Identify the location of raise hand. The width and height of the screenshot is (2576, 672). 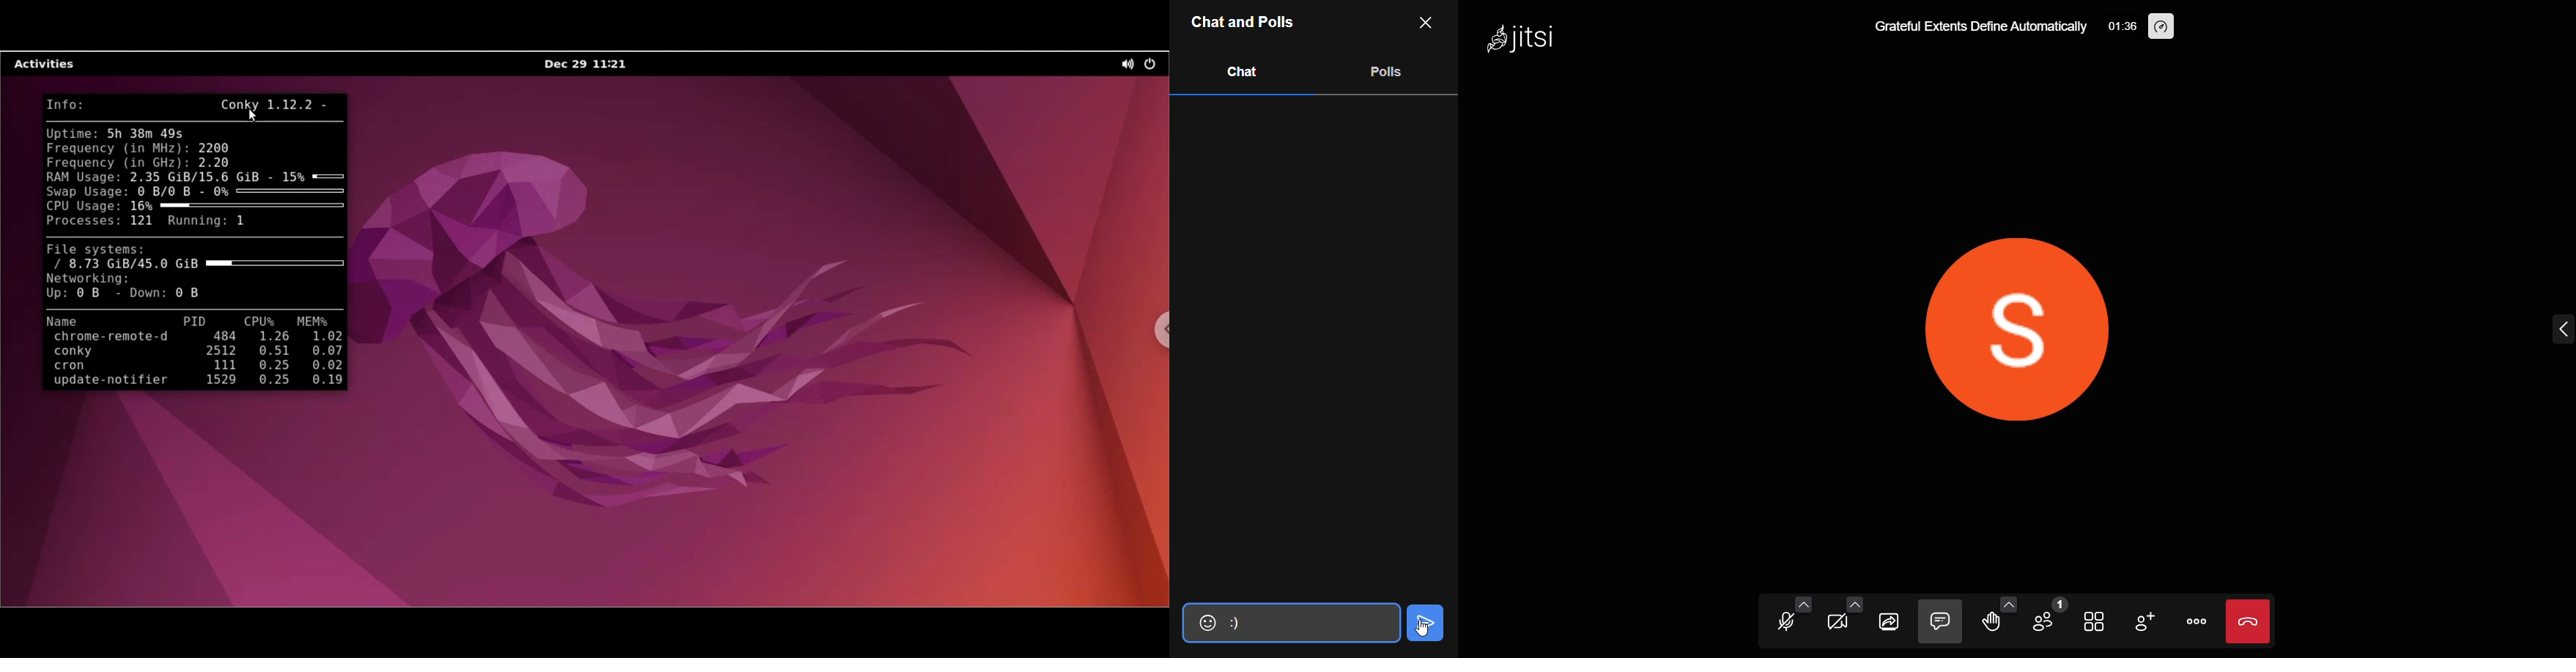
(1993, 624).